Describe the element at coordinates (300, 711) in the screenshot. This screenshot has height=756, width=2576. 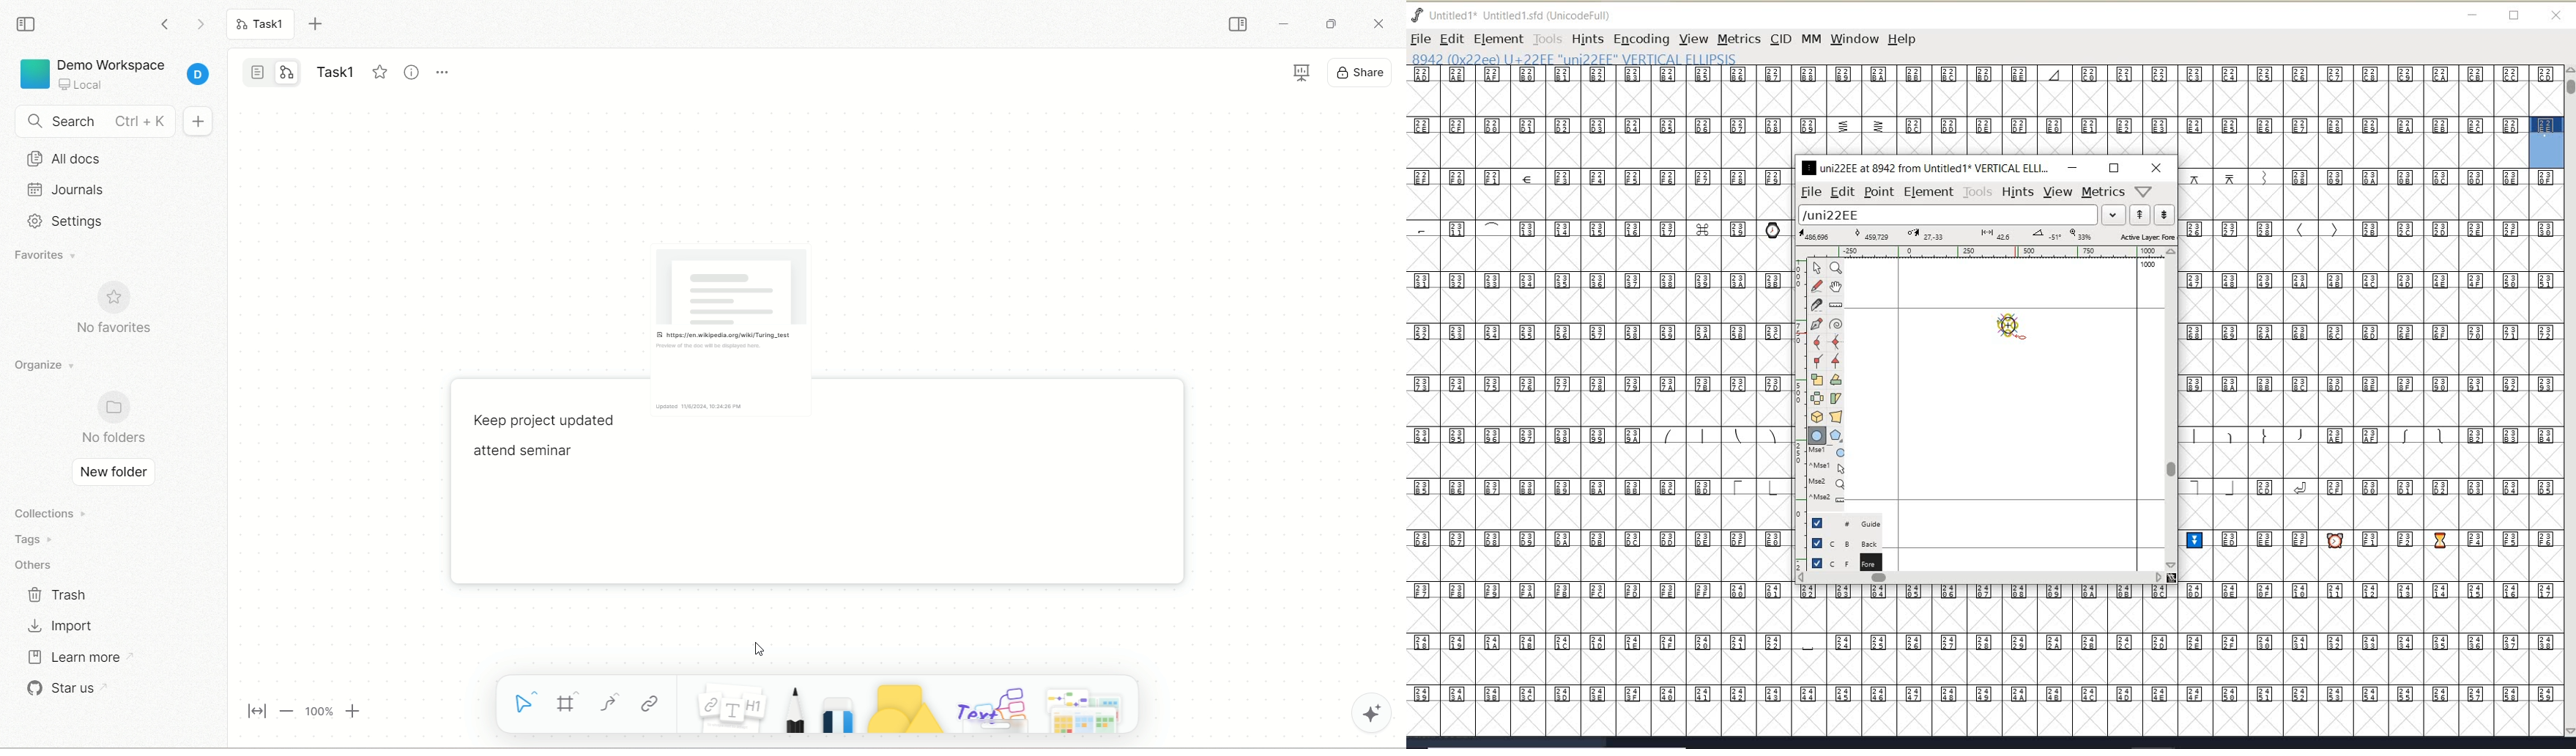
I see `page zoom` at that location.